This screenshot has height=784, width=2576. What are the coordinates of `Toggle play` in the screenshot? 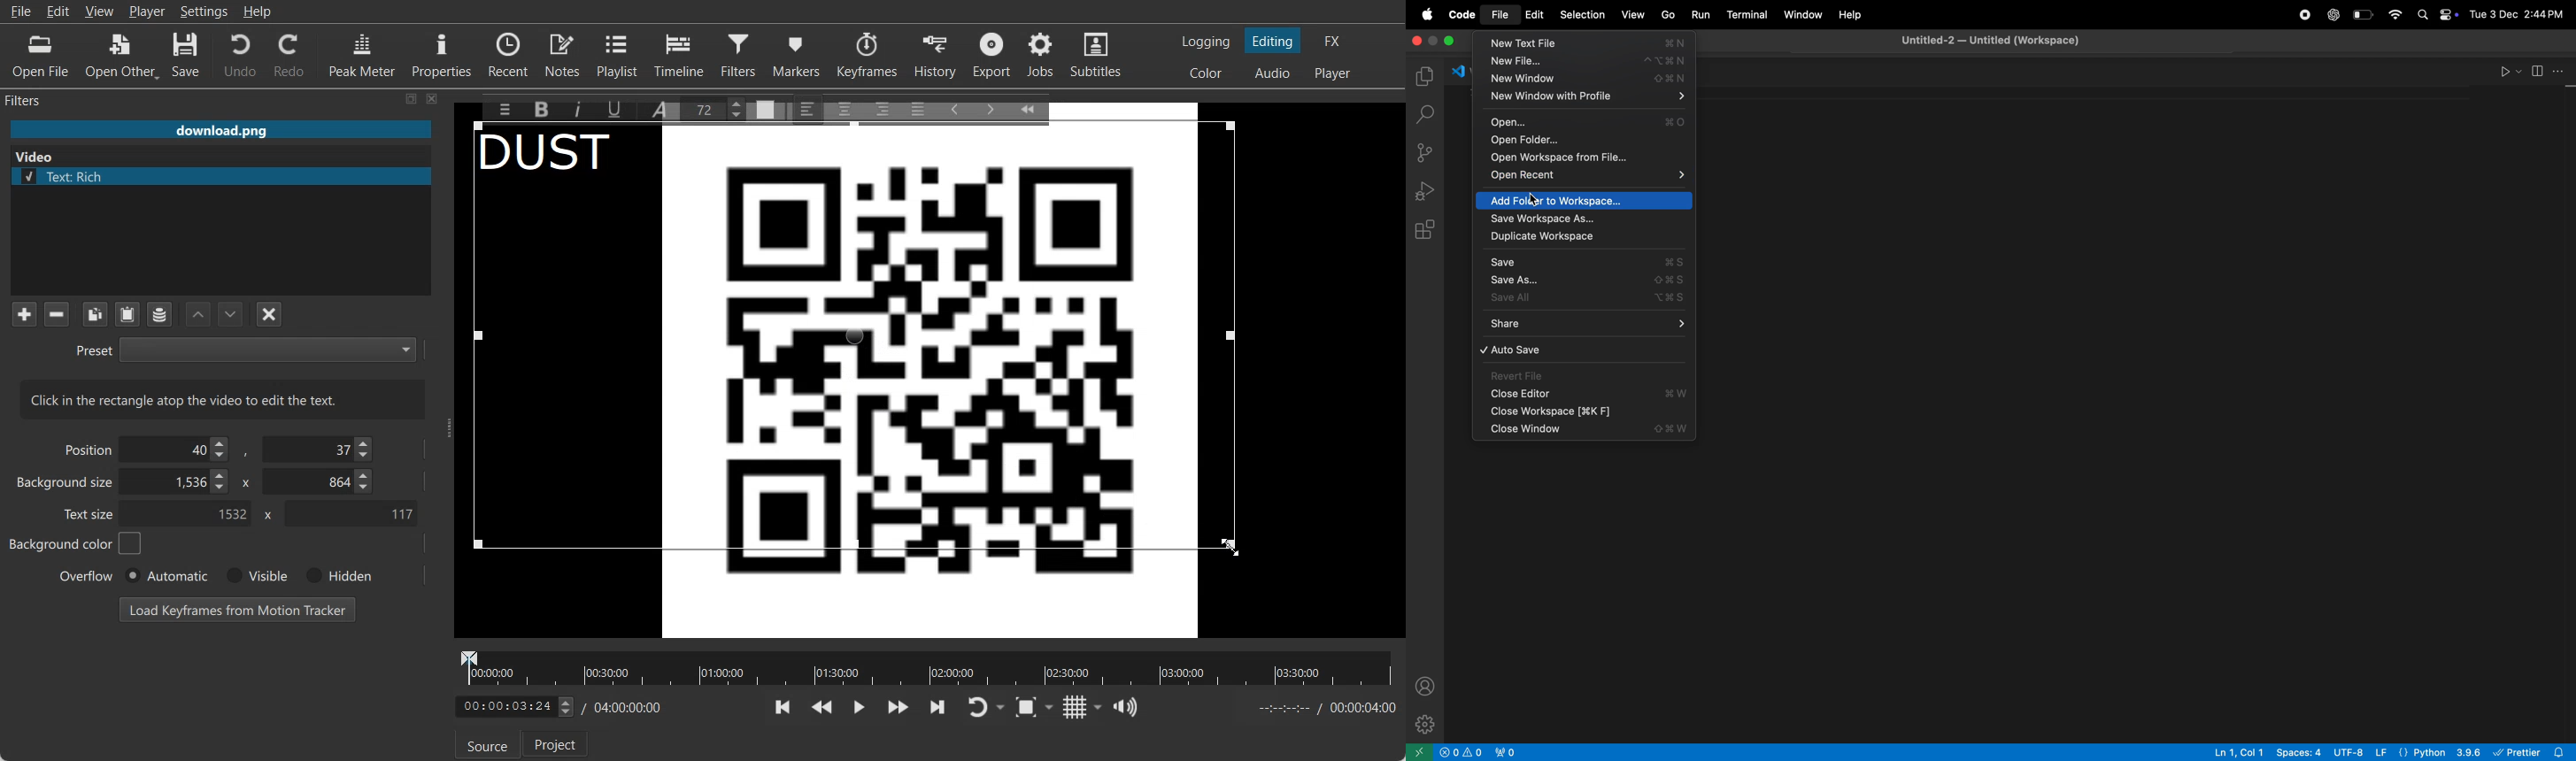 It's located at (860, 707).